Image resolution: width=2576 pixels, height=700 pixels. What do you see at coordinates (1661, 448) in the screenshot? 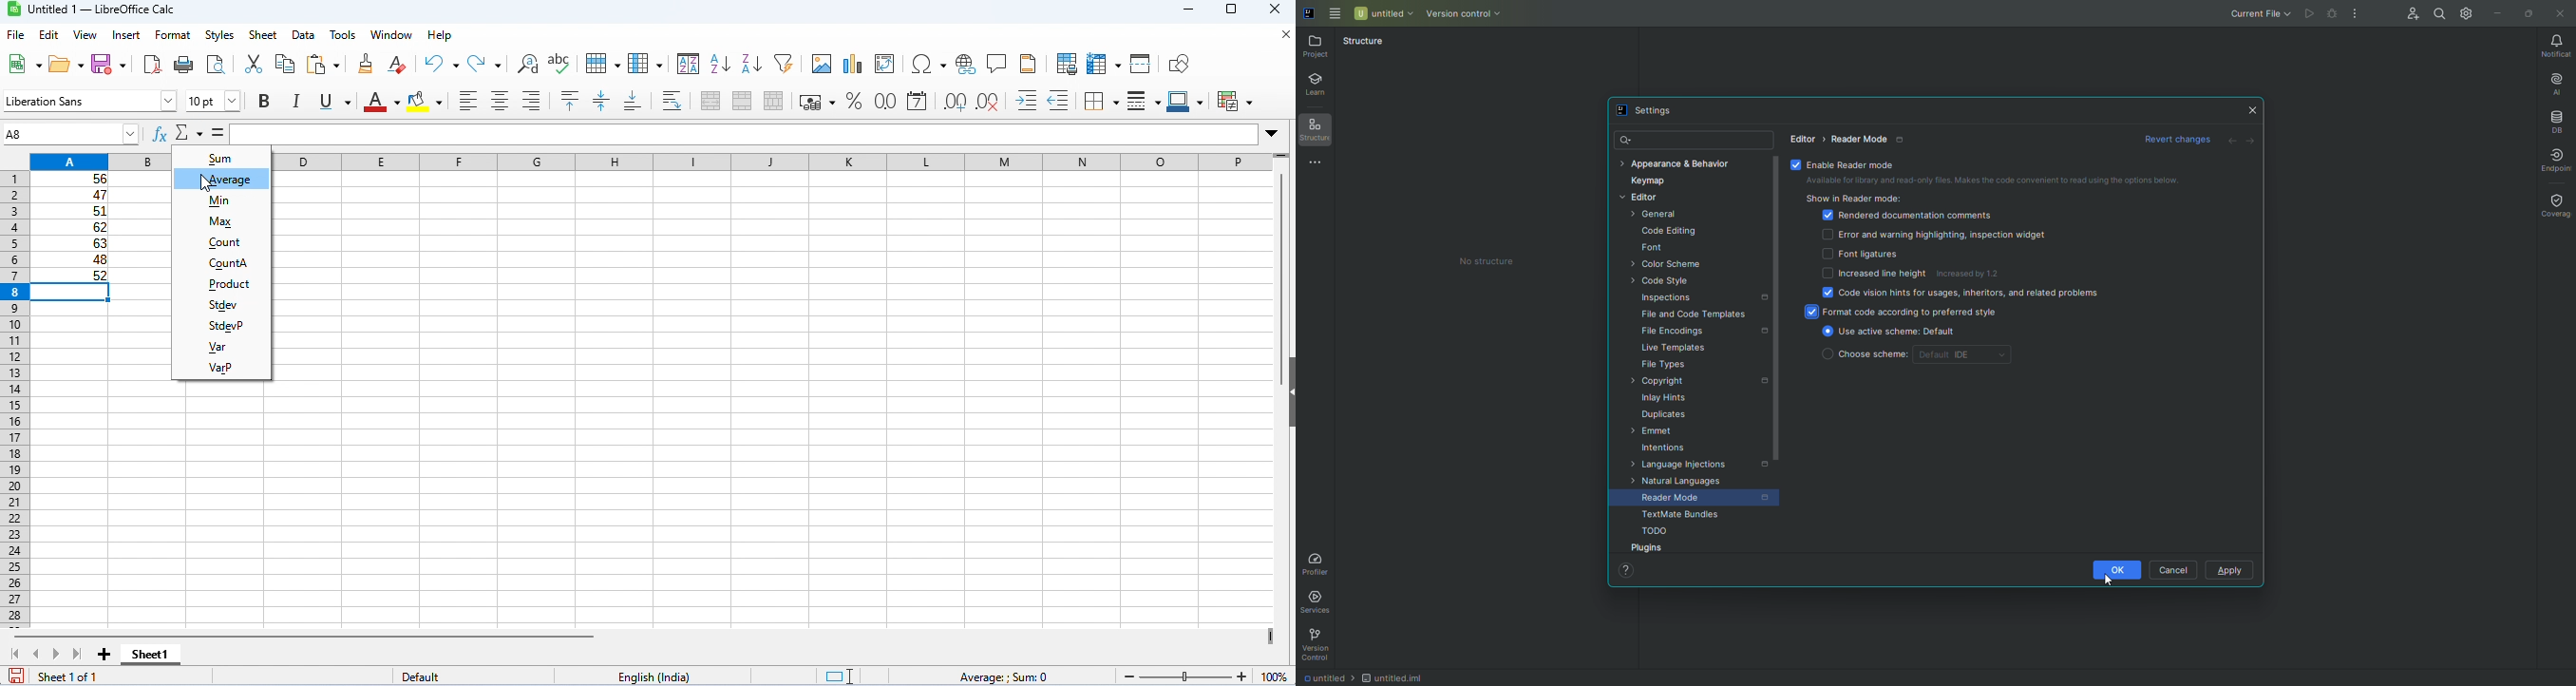
I see `Intentions` at bounding box center [1661, 448].